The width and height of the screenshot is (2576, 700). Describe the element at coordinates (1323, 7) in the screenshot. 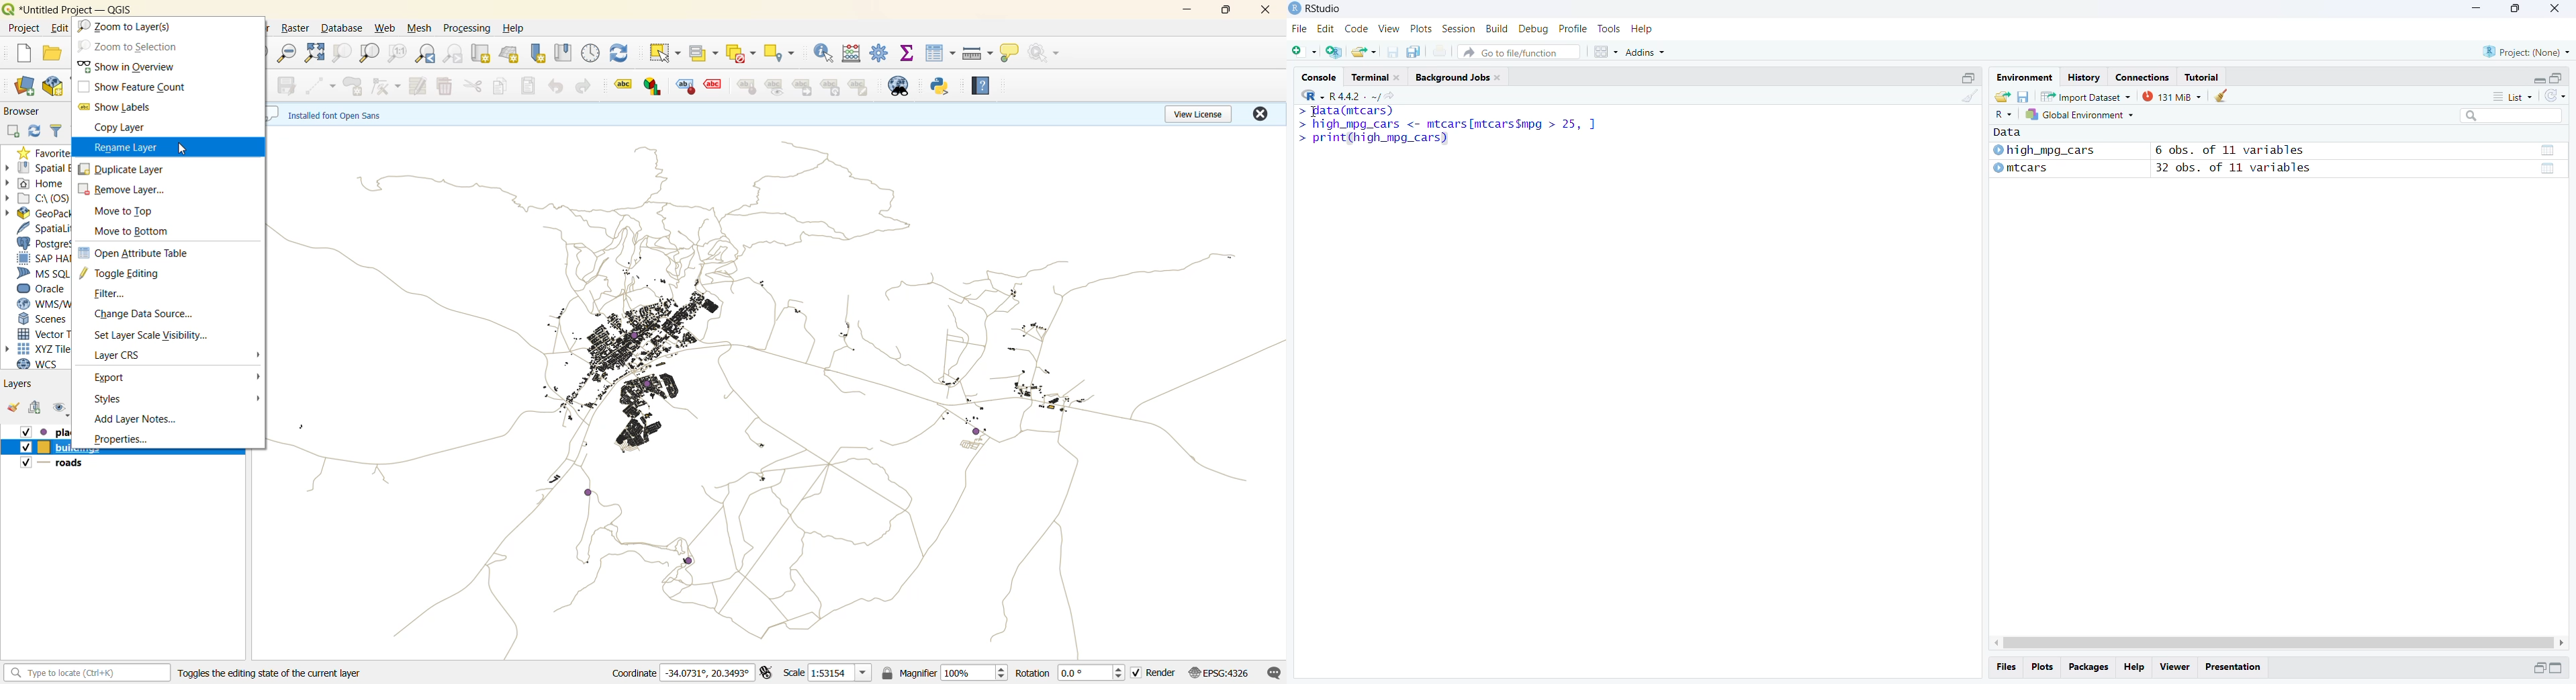

I see `RStudio` at that location.